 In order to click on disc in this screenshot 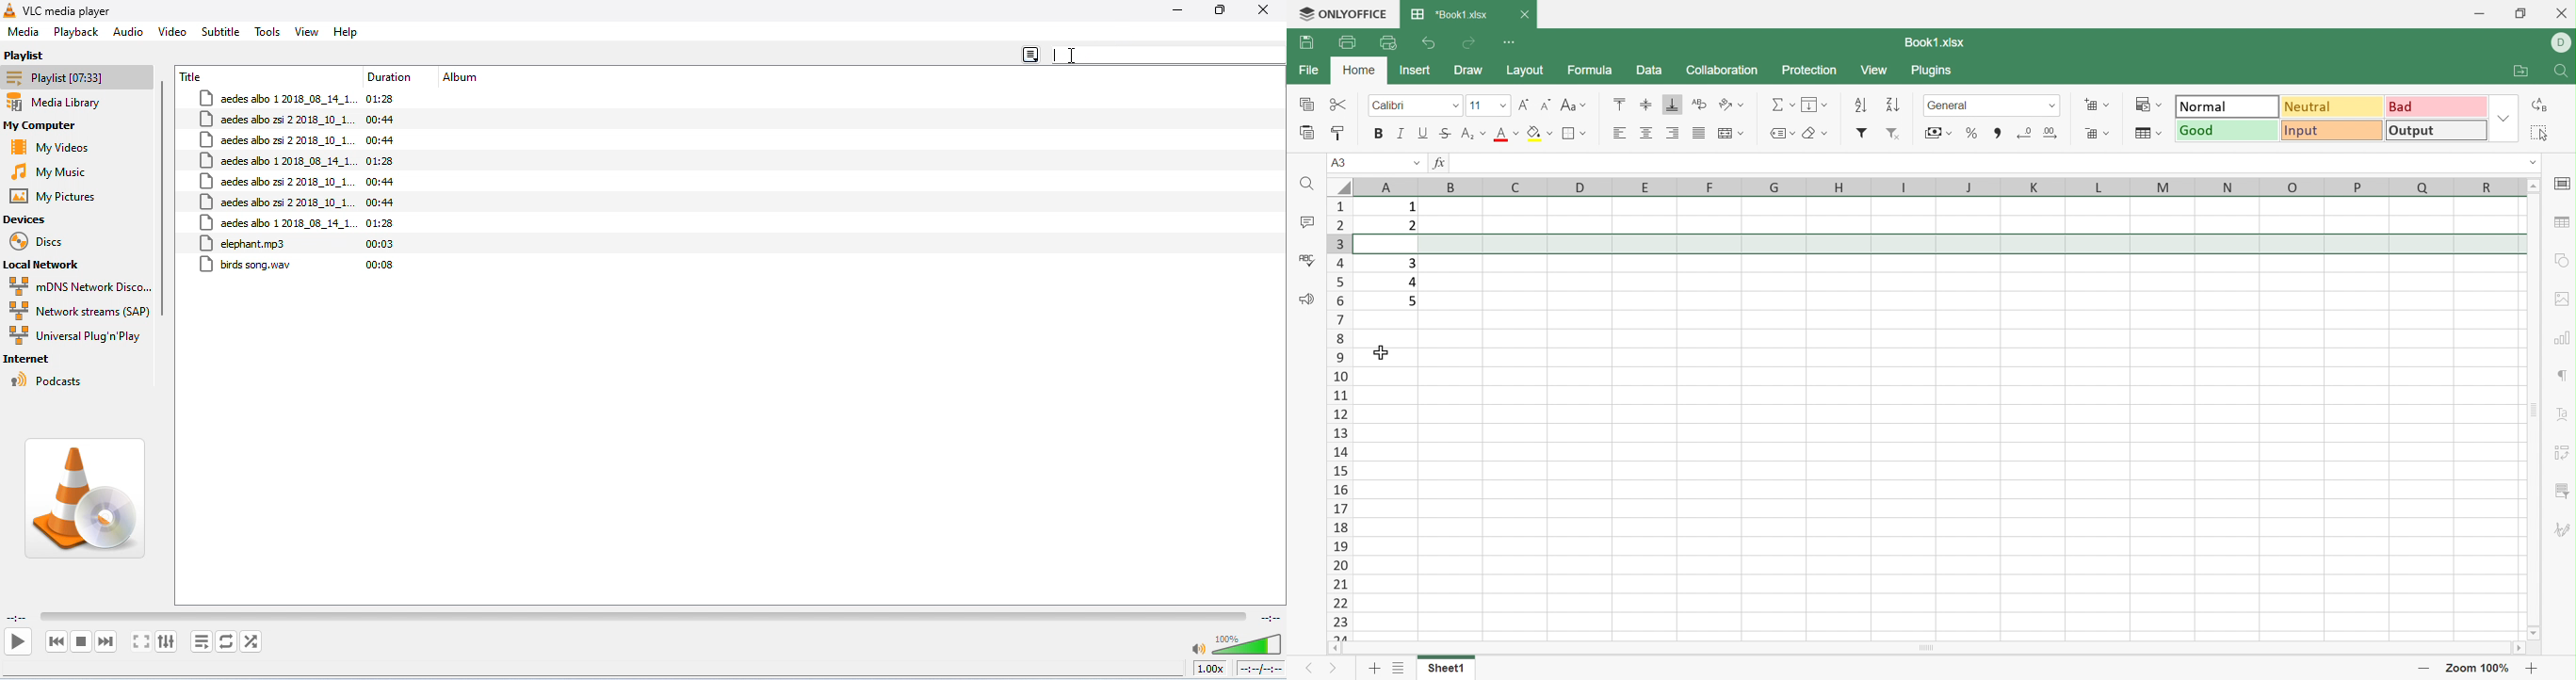, I will do `click(41, 242)`.